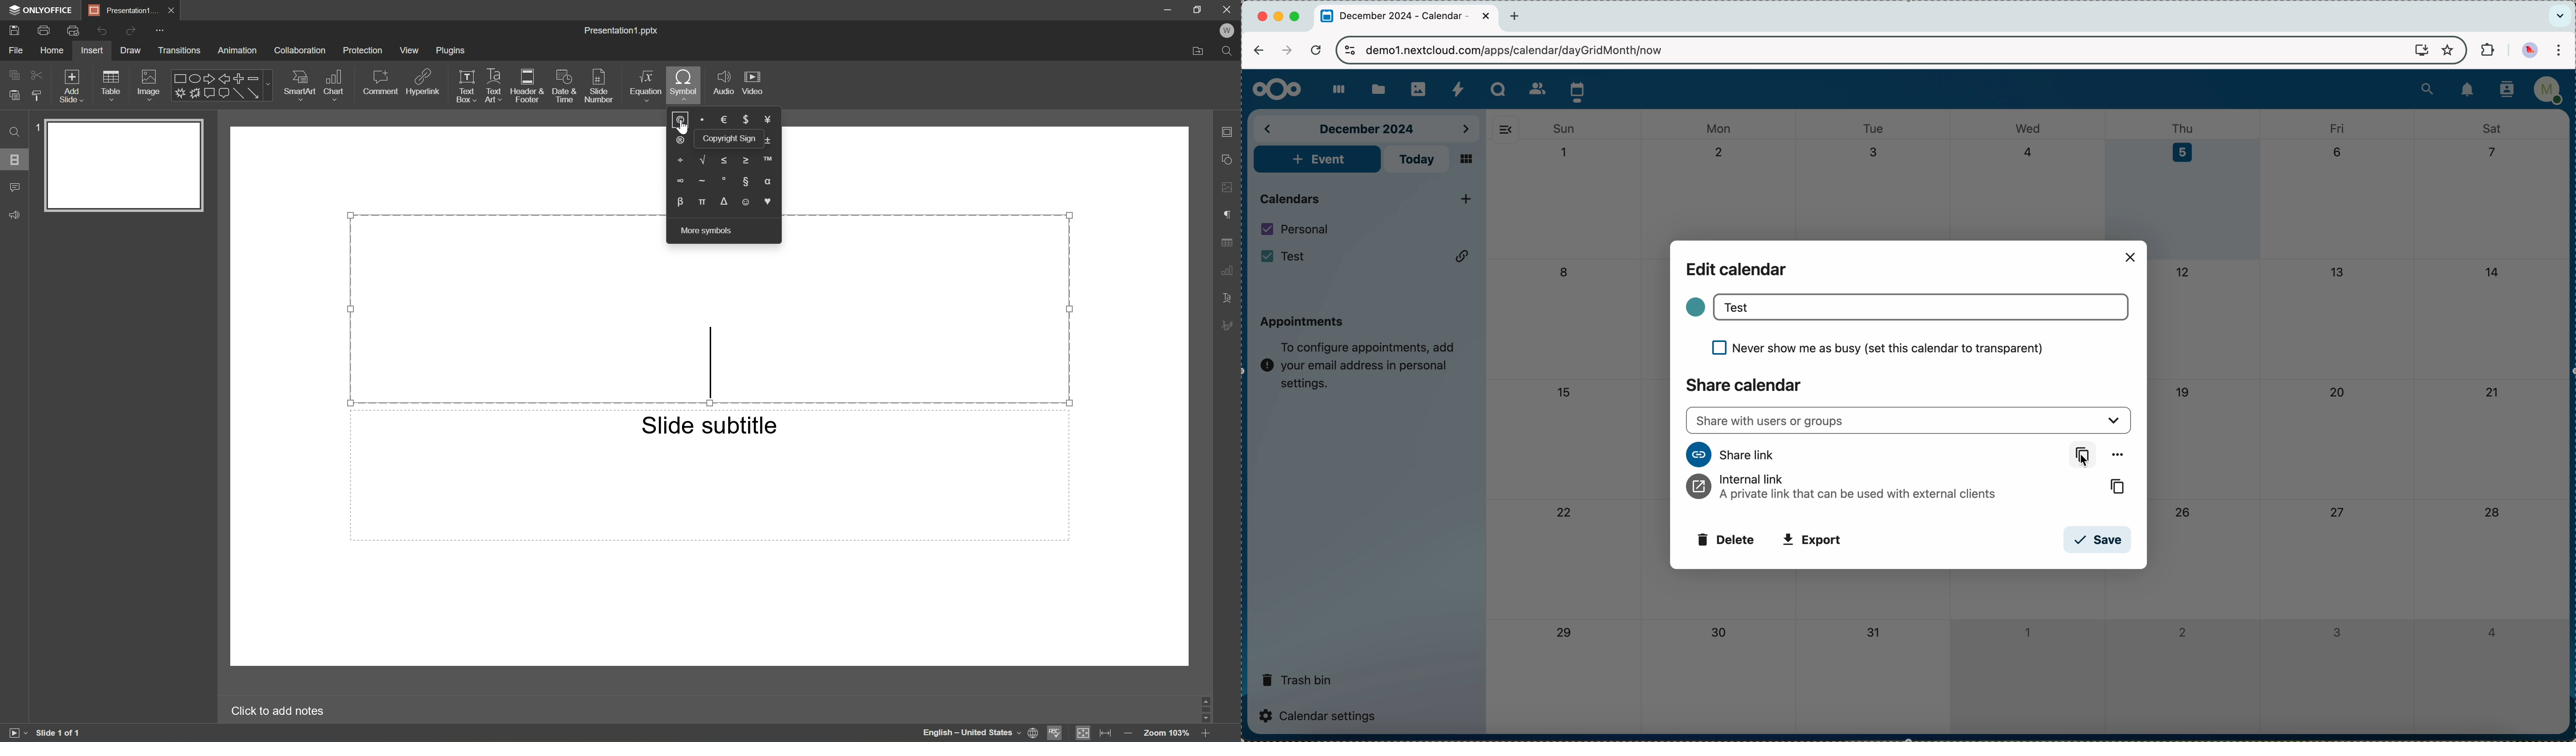 Image resolution: width=2576 pixels, height=756 pixels. I want to click on Date & Time, so click(566, 86).